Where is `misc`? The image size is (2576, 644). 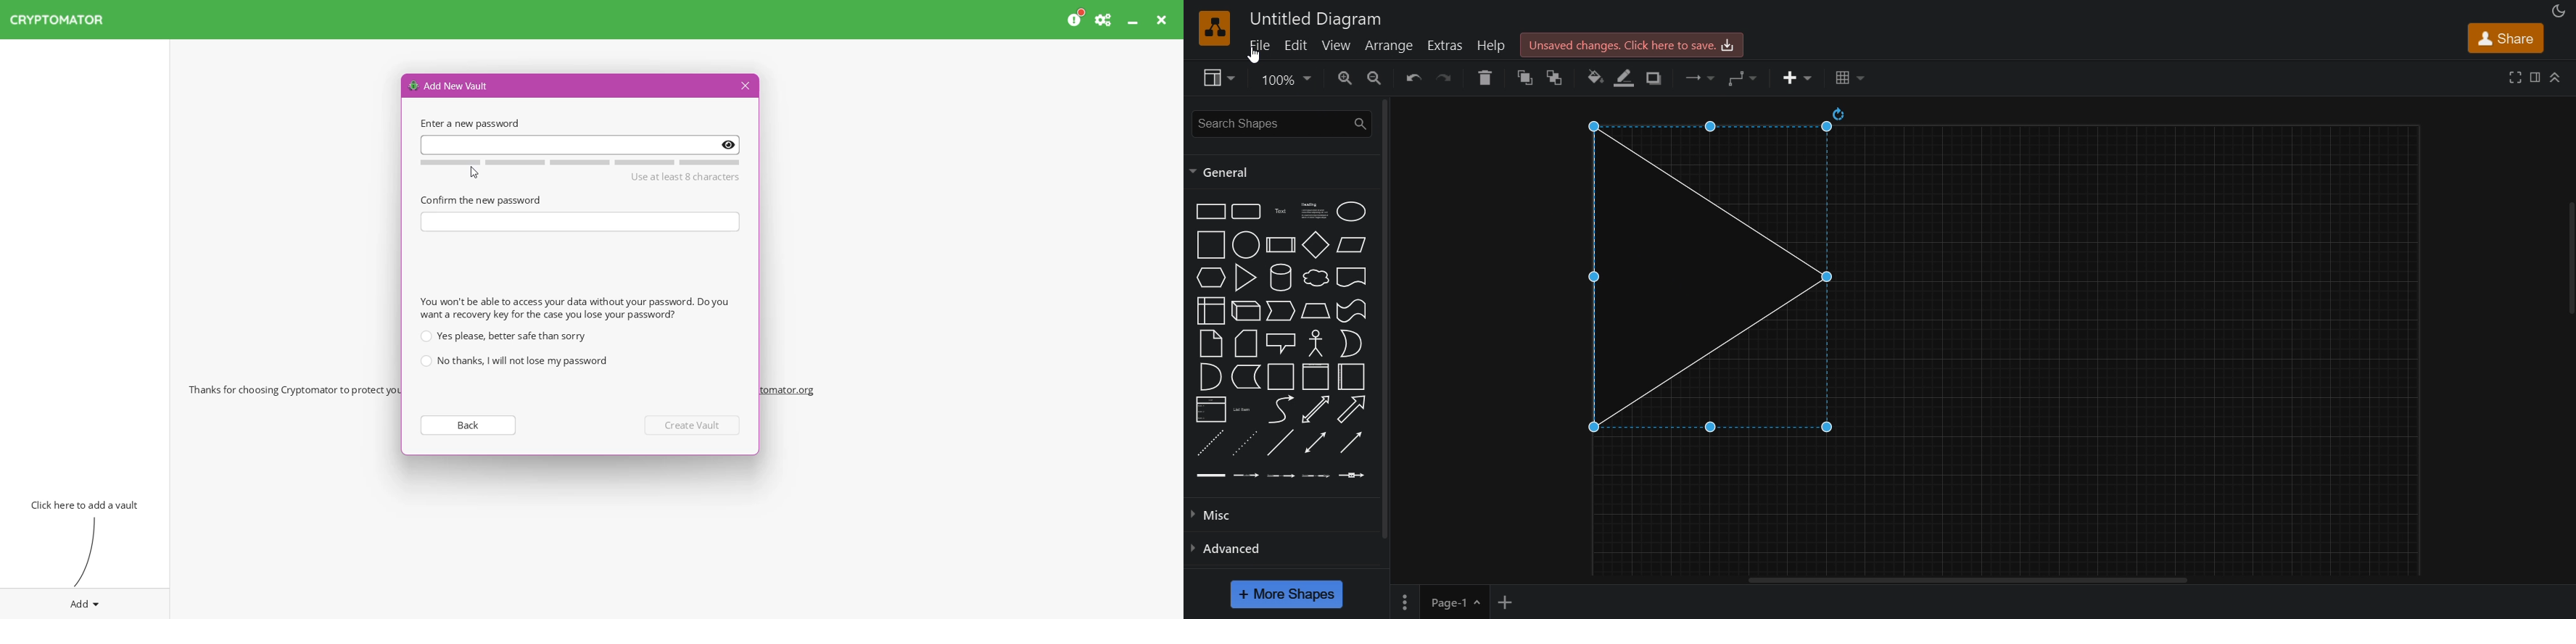
misc is located at coordinates (1279, 517).